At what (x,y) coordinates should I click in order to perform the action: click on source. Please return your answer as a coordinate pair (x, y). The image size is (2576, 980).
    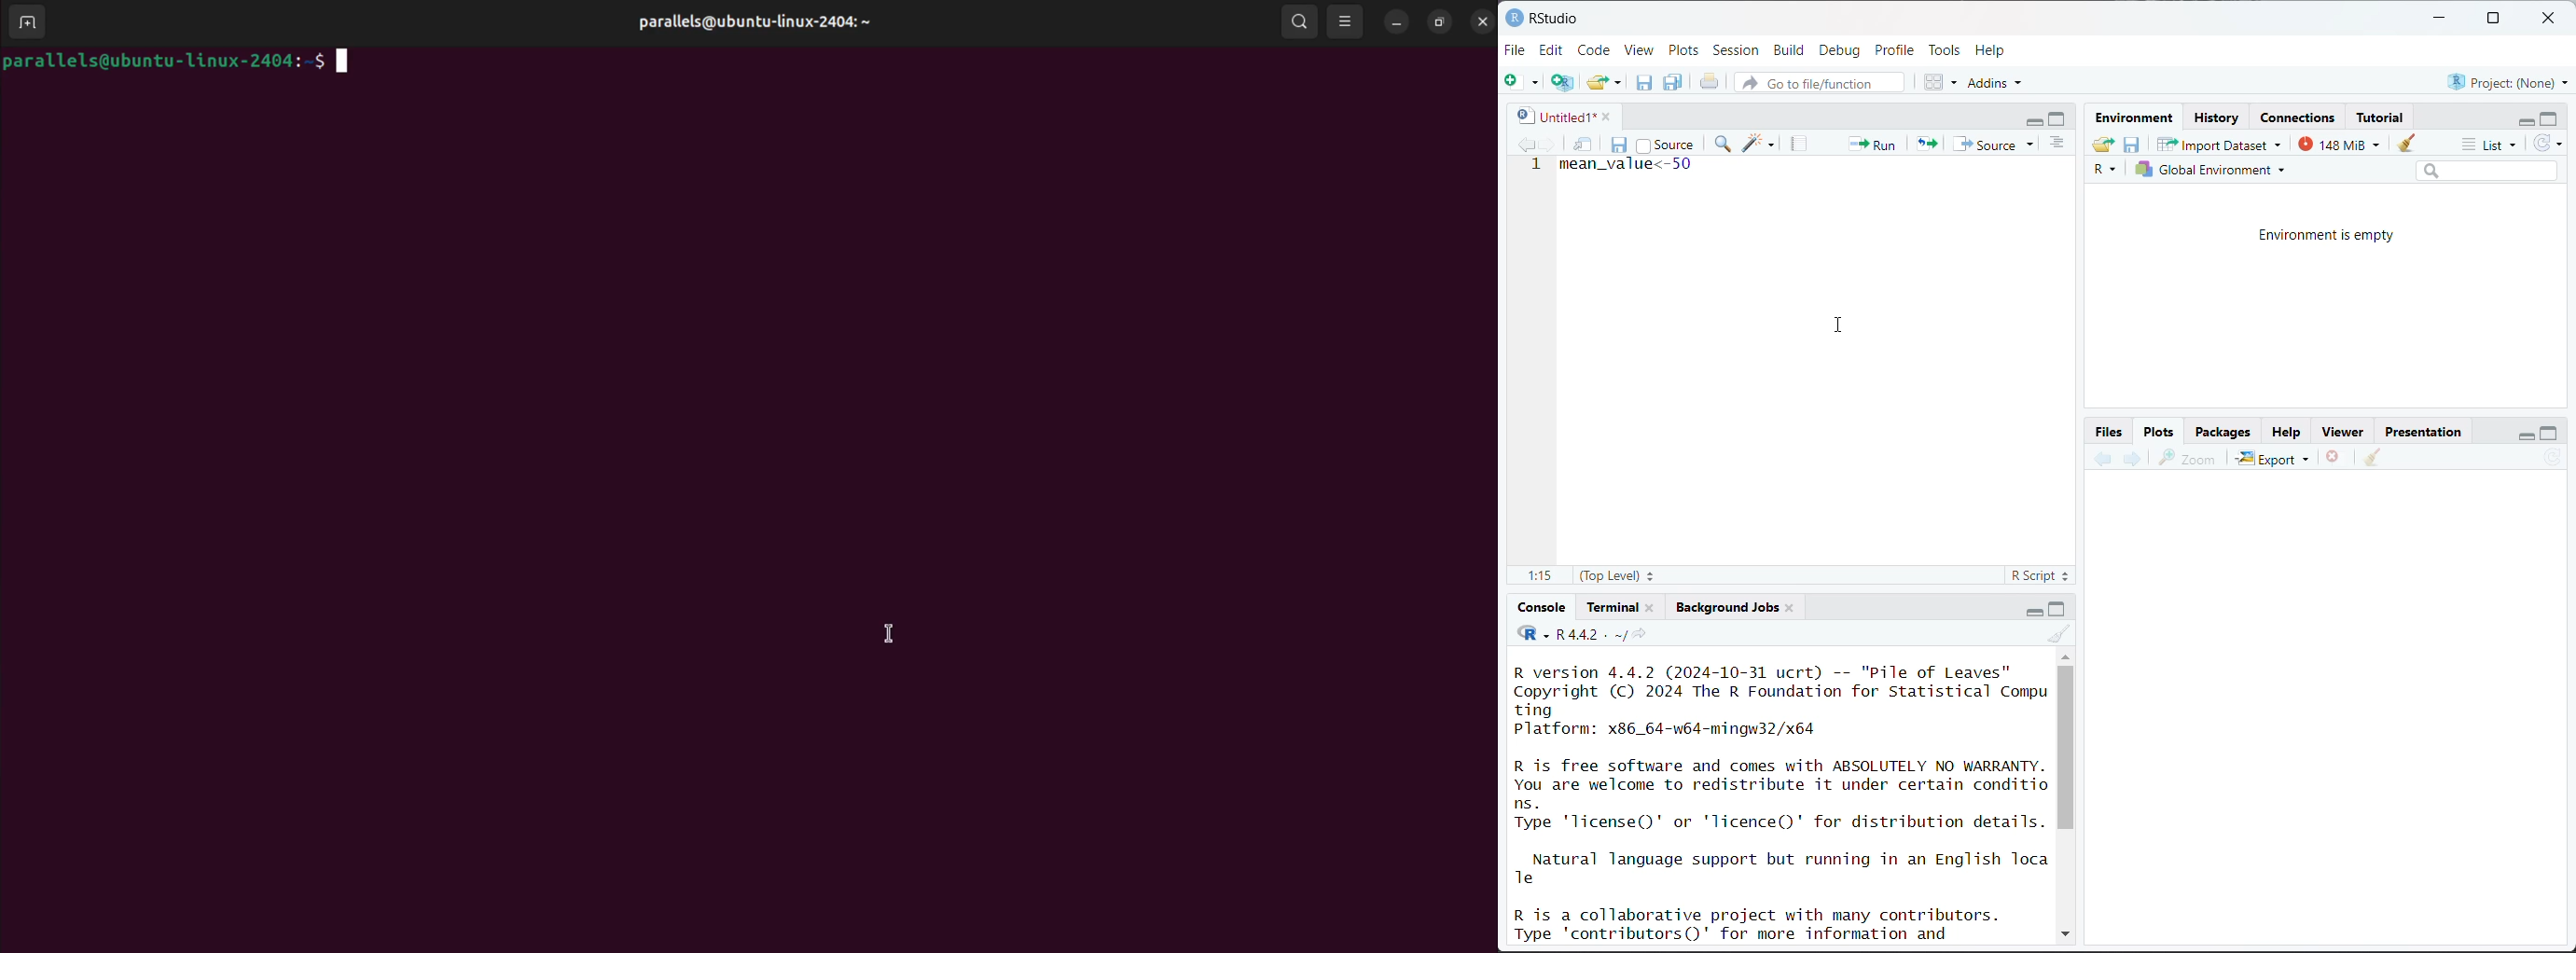
    Looking at the image, I should click on (1665, 144).